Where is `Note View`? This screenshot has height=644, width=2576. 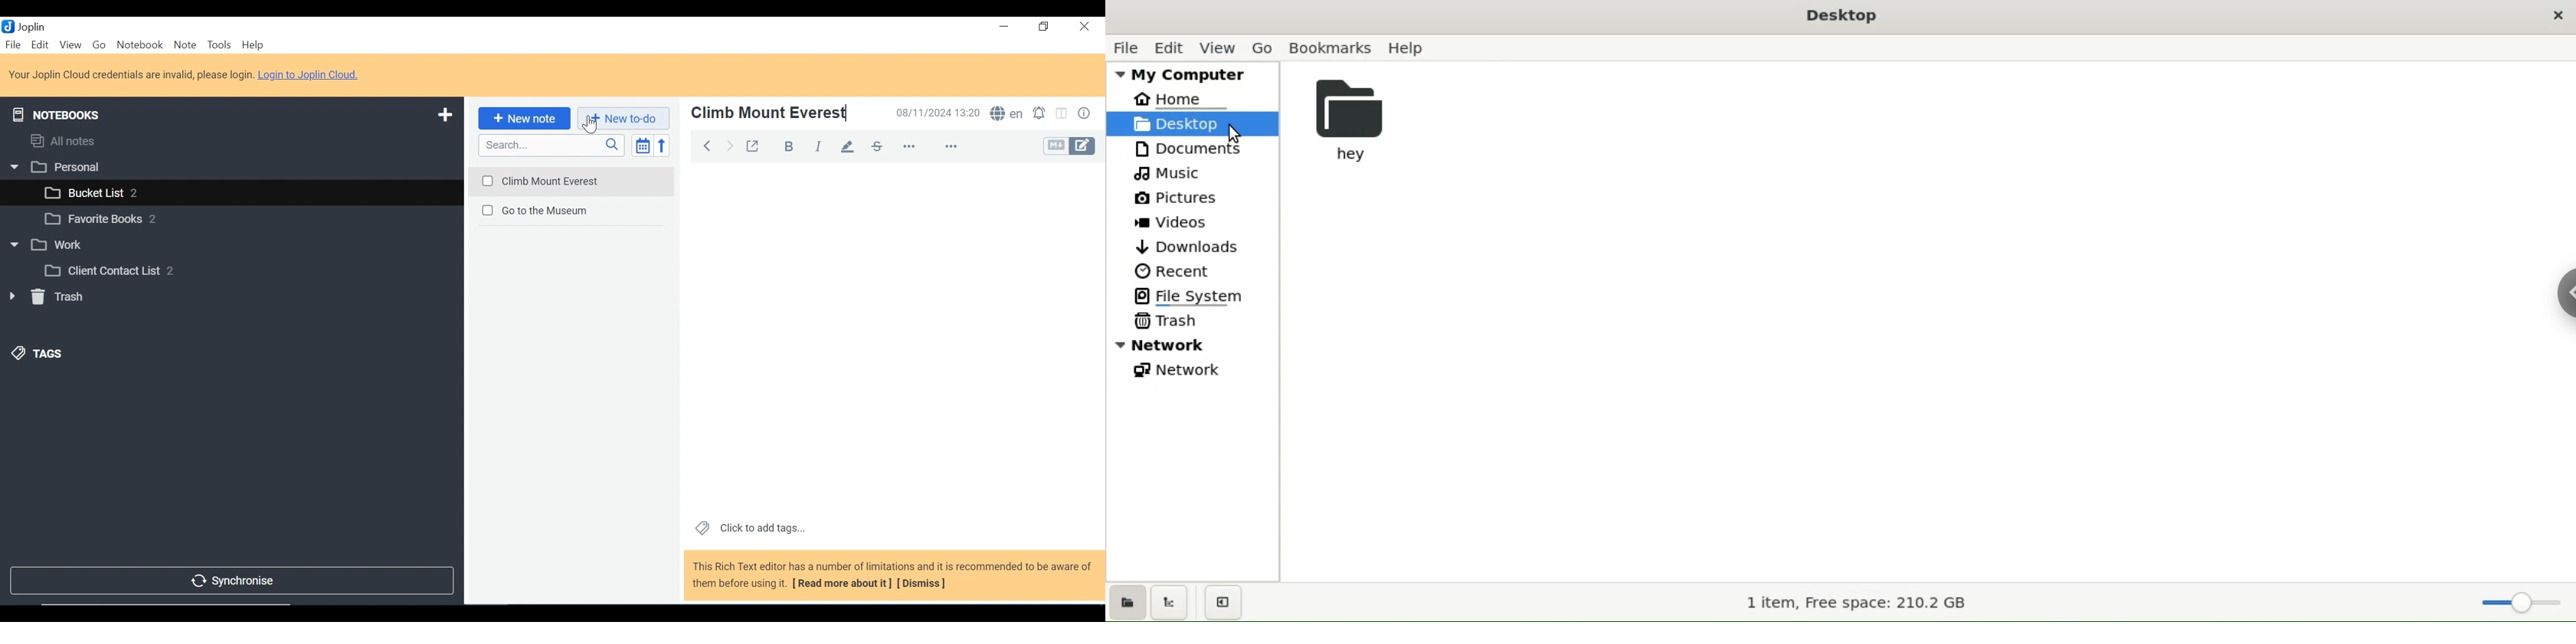
Note View is located at coordinates (893, 337).